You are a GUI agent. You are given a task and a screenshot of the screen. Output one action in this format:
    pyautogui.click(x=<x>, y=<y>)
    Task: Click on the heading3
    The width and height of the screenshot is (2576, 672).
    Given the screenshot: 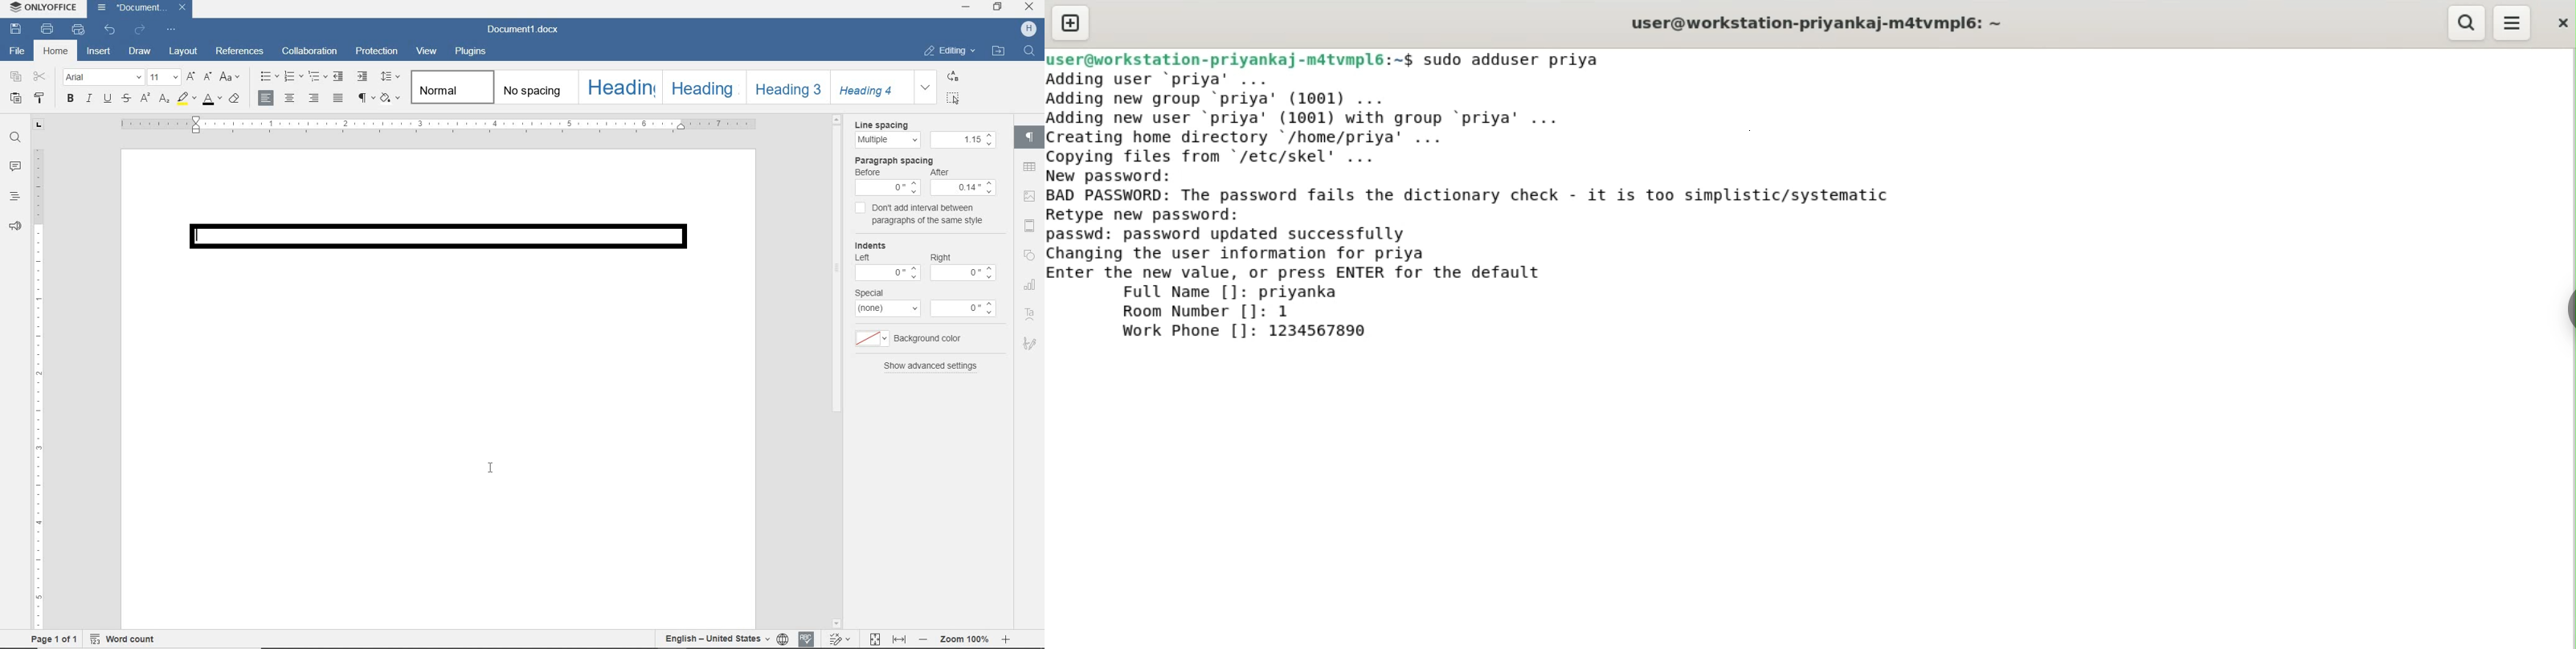 What is the action you would take?
    pyautogui.click(x=789, y=90)
    